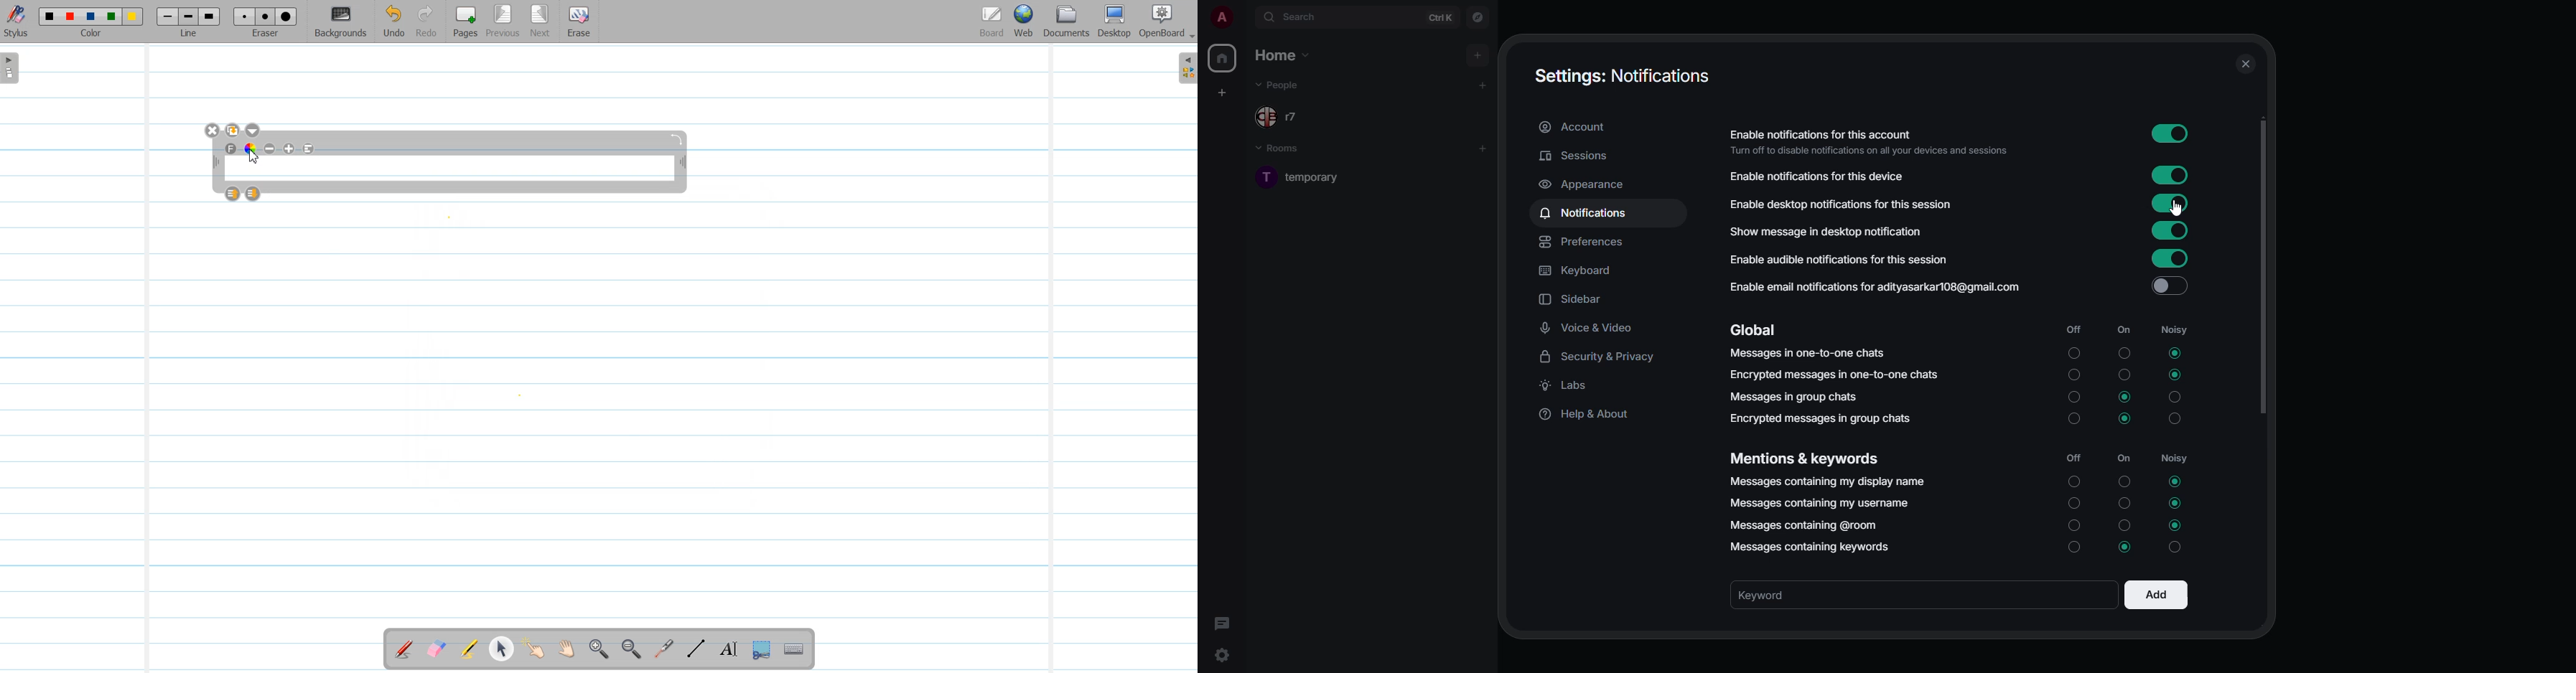 The height and width of the screenshot is (700, 2576). What do you see at coordinates (1221, 17) in the screenshot?
I see `profile` at bounding box center [1221, 17].